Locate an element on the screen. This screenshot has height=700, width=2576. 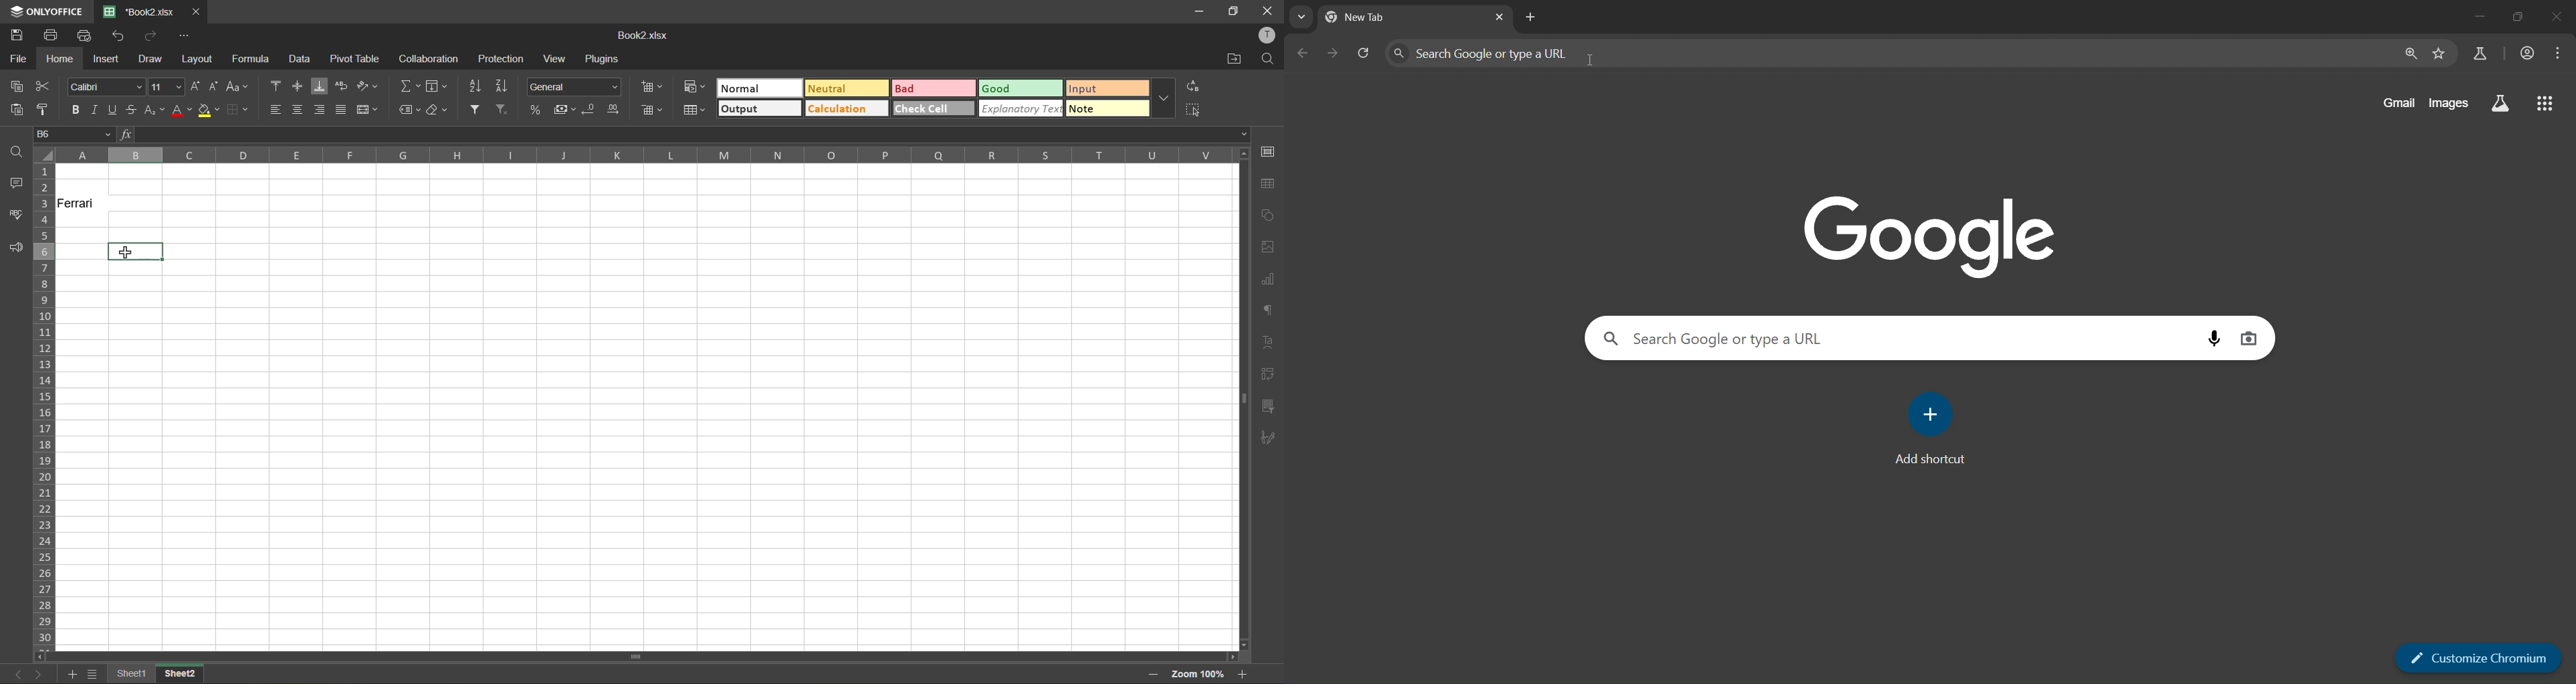
open location is located at coordinates (1236, 60).